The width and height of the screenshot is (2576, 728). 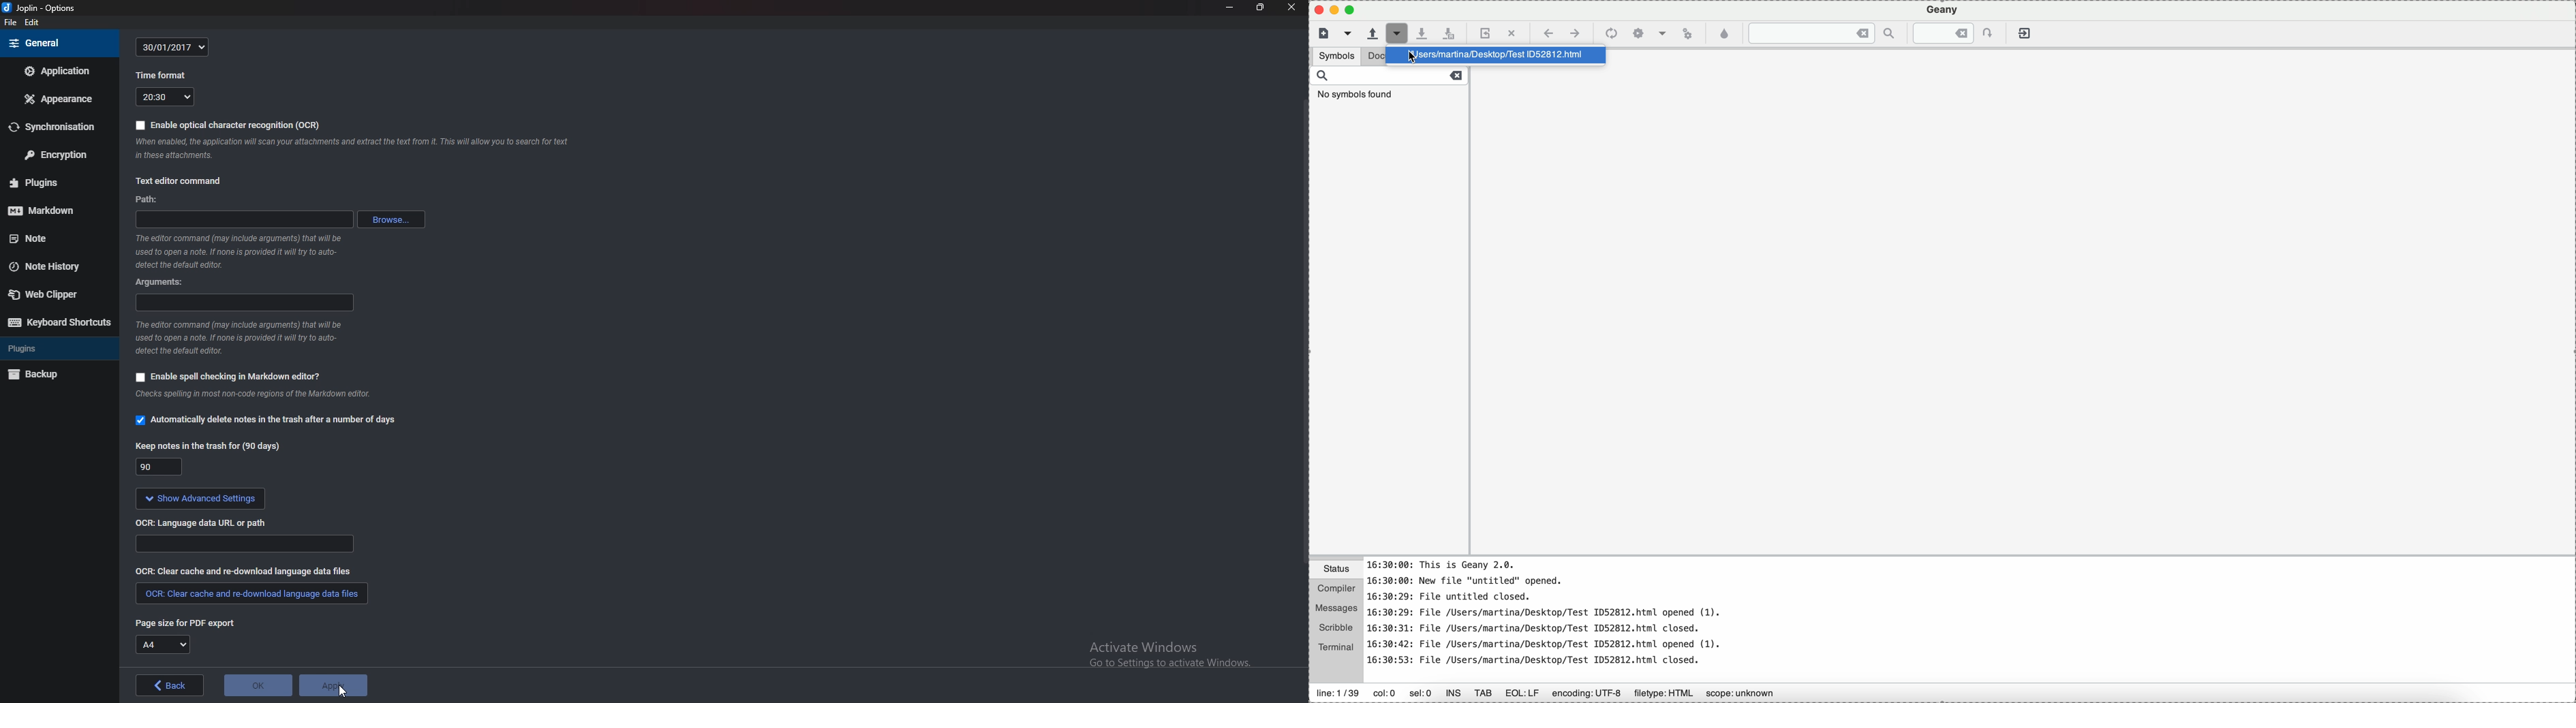 What do you see at coordinates (210, 445) in the screenshot?
I see `keep note for 90 days` at bounding box center [210, 445].